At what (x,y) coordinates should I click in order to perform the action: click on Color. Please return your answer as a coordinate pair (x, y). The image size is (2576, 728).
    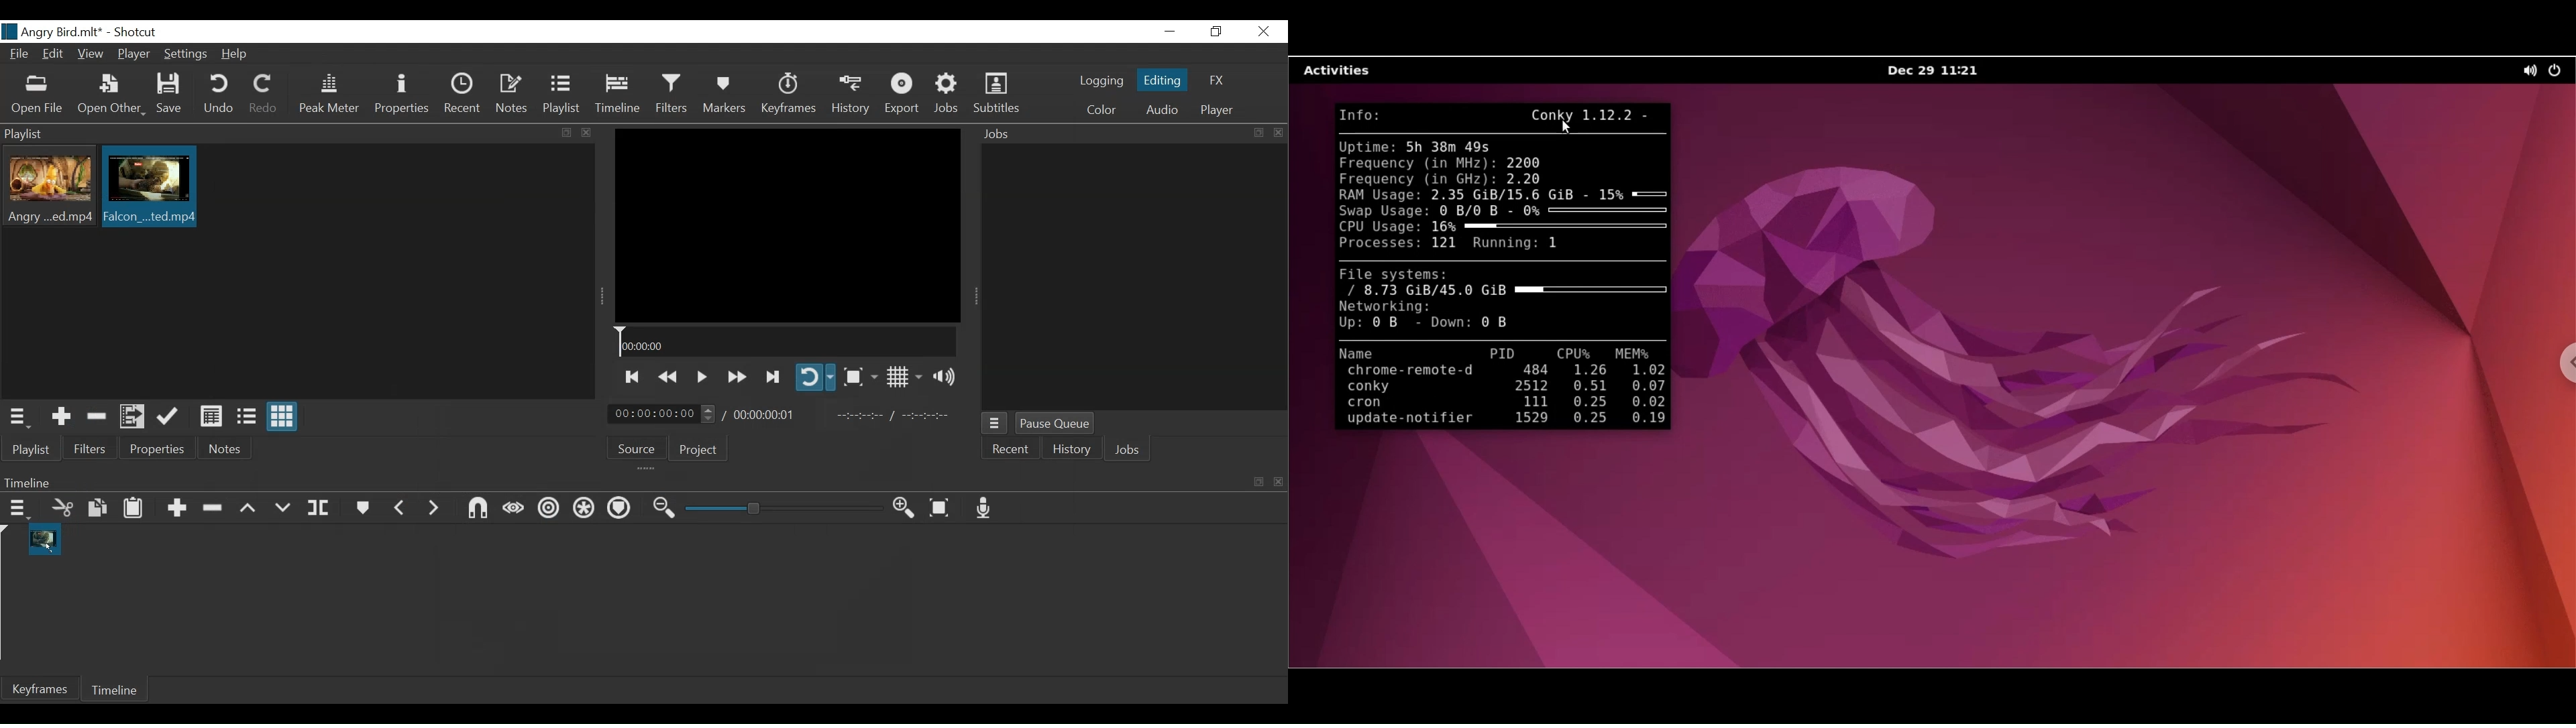
    Looking at the image, I should click on (1098, 110).